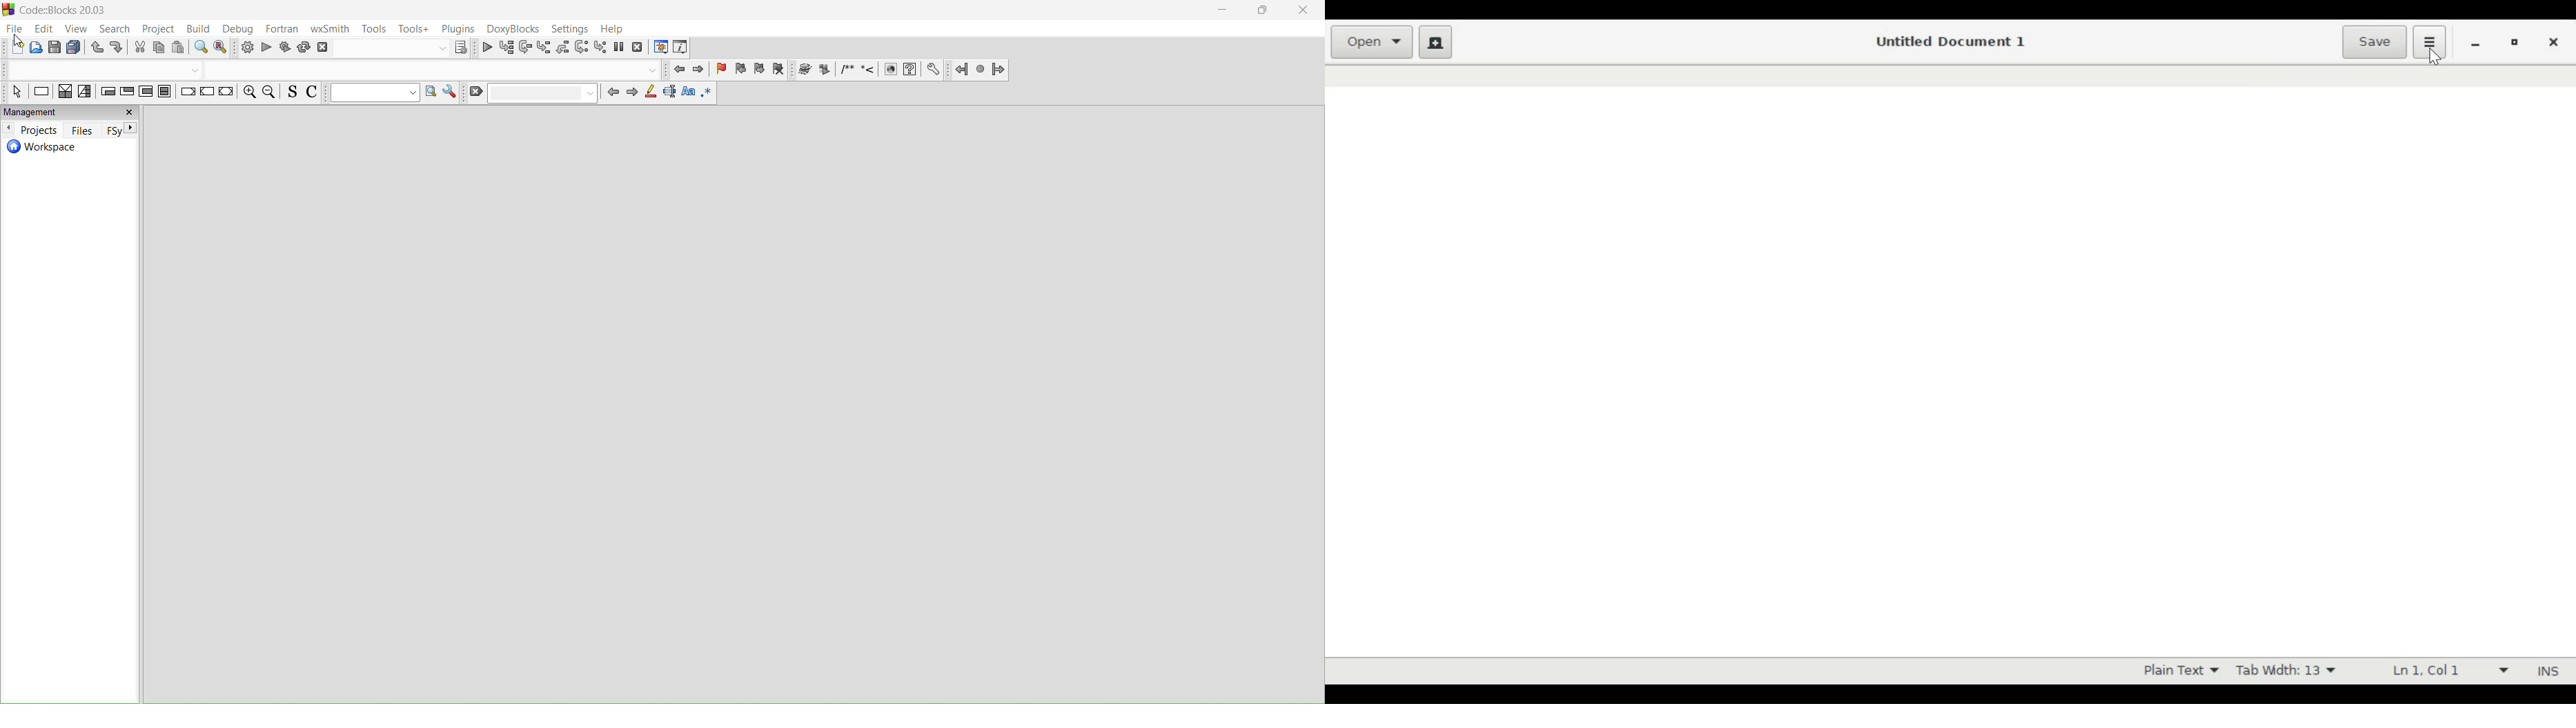 This screenshot has height=728, width=2576. Describe the element at coordinates (286, 48) in the screenshot. I see `build and run` at that location.